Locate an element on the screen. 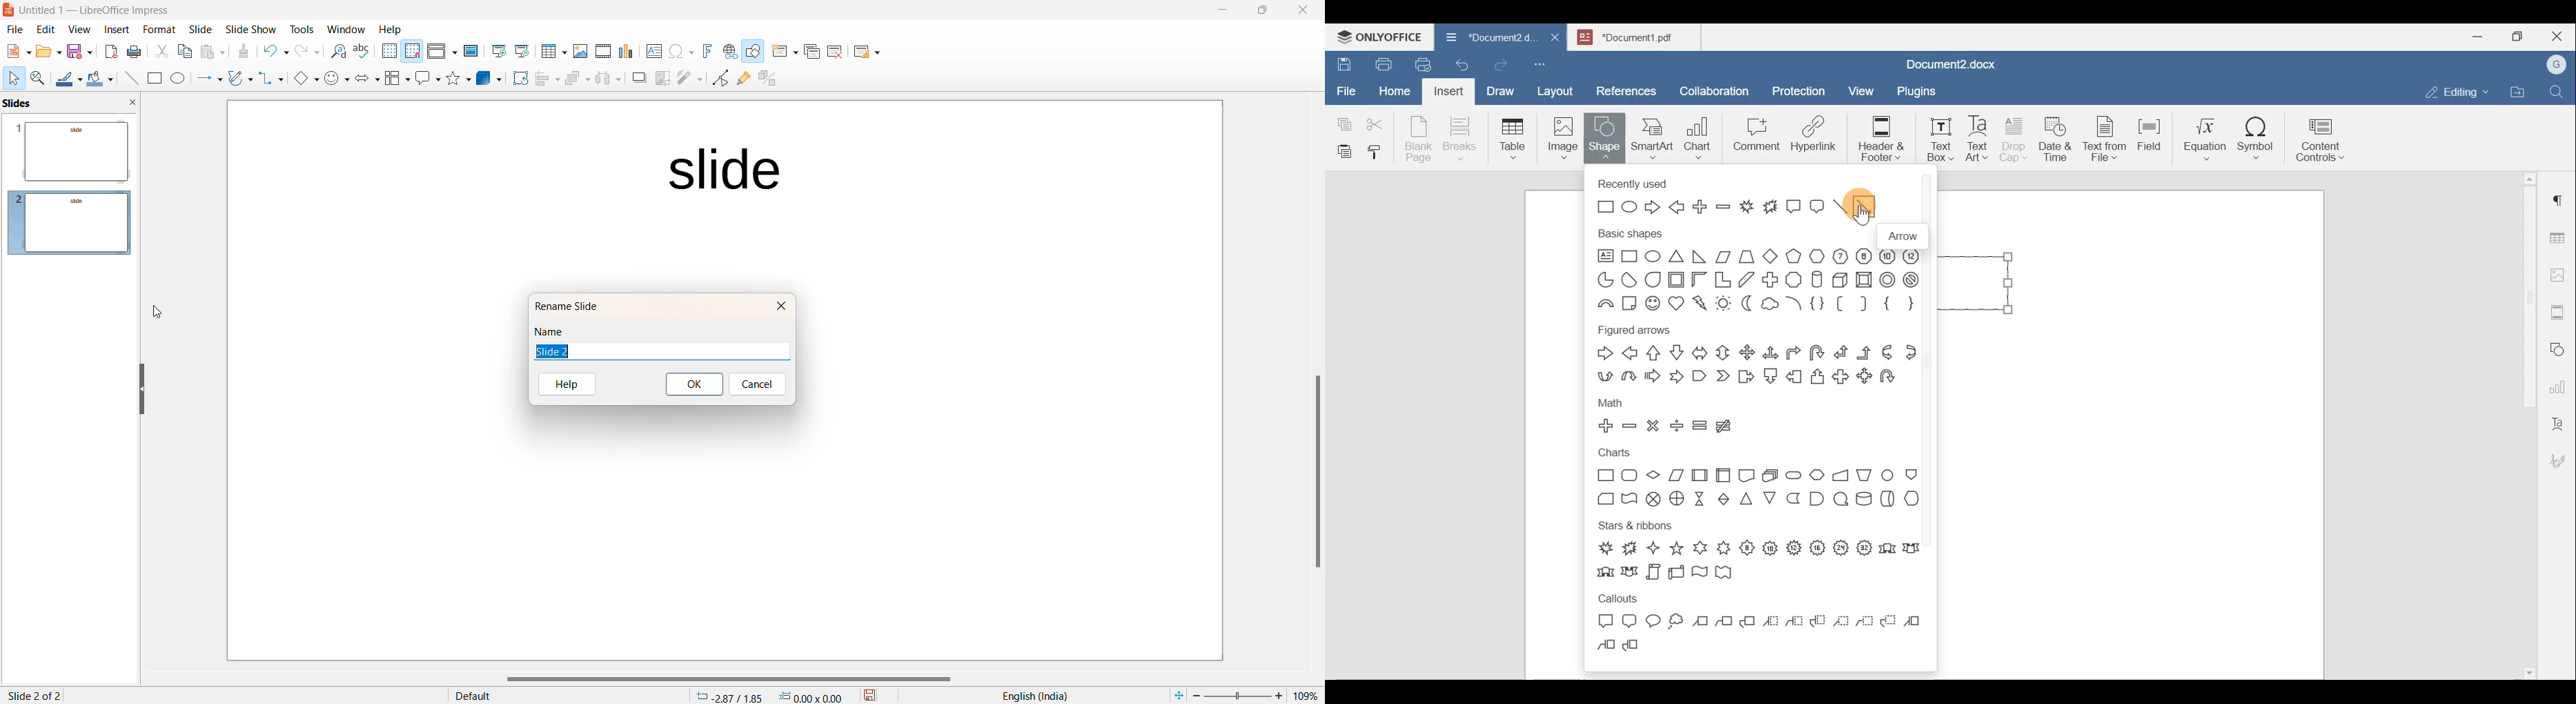 The image size is (2576, 728). cursor is located at coordinates (158, 314).